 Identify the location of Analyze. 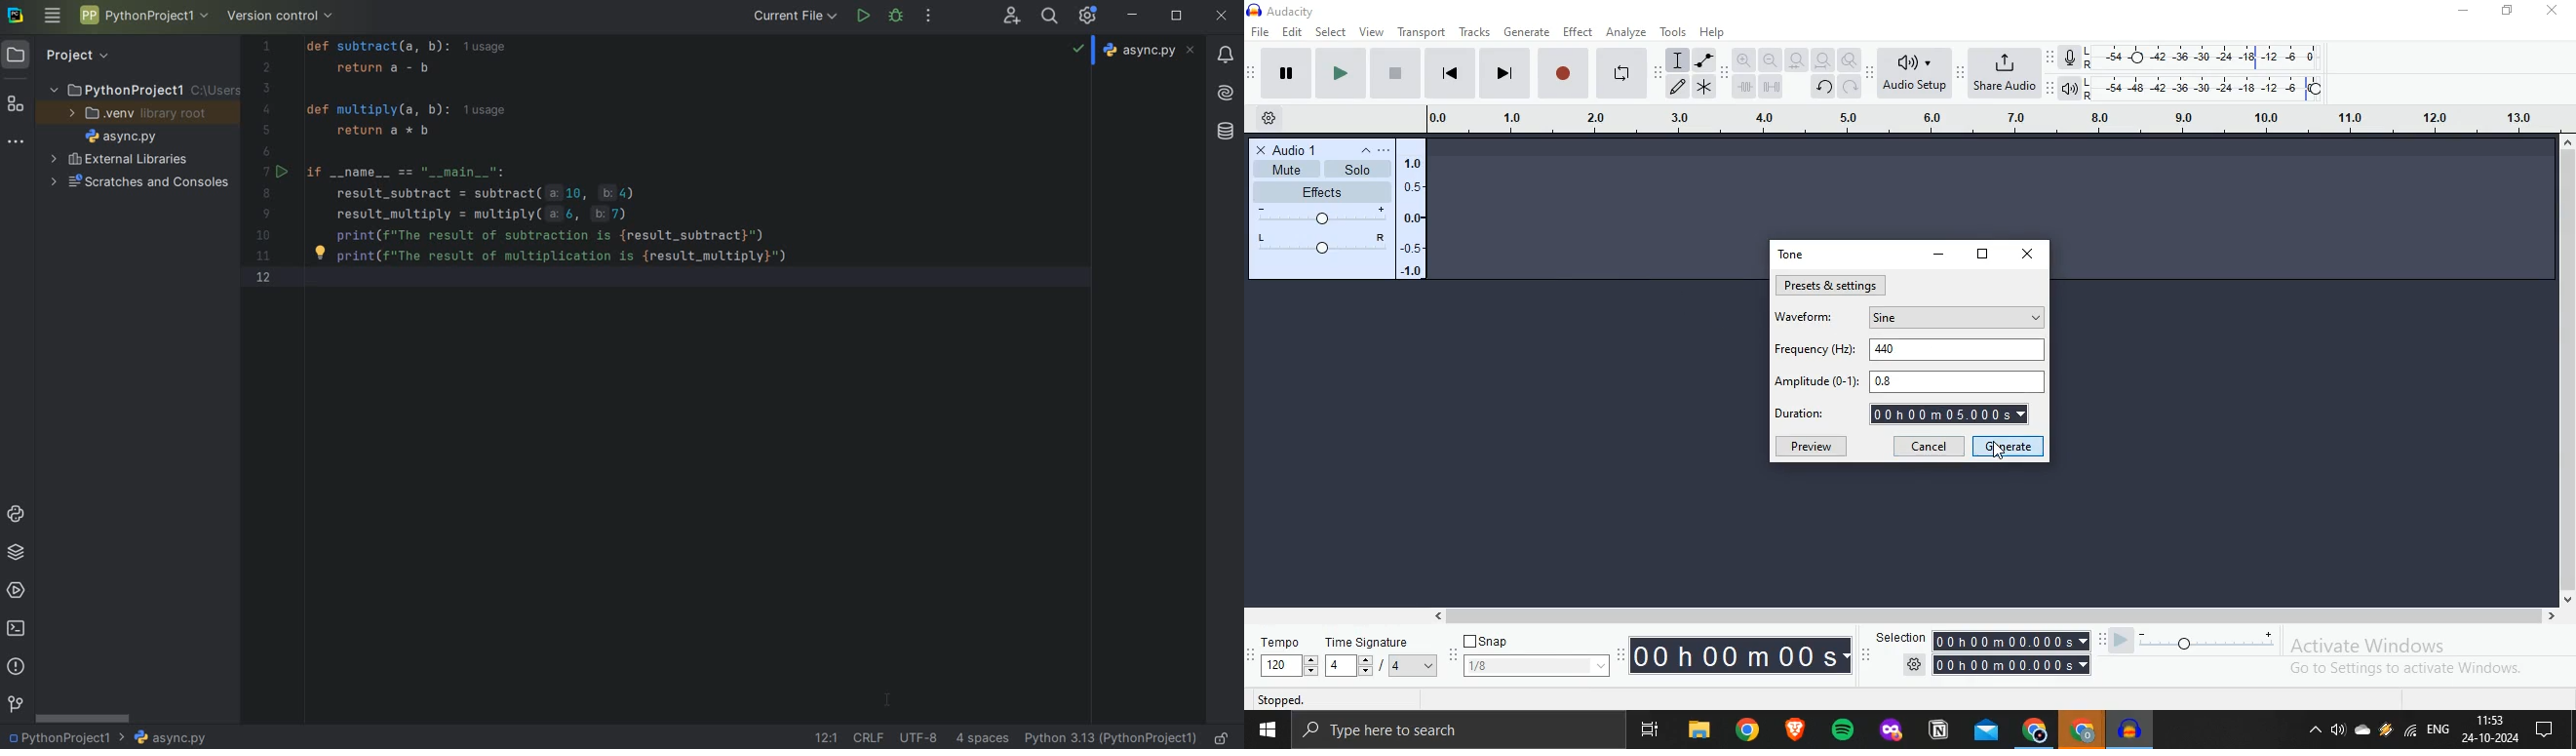
(1626, 30).